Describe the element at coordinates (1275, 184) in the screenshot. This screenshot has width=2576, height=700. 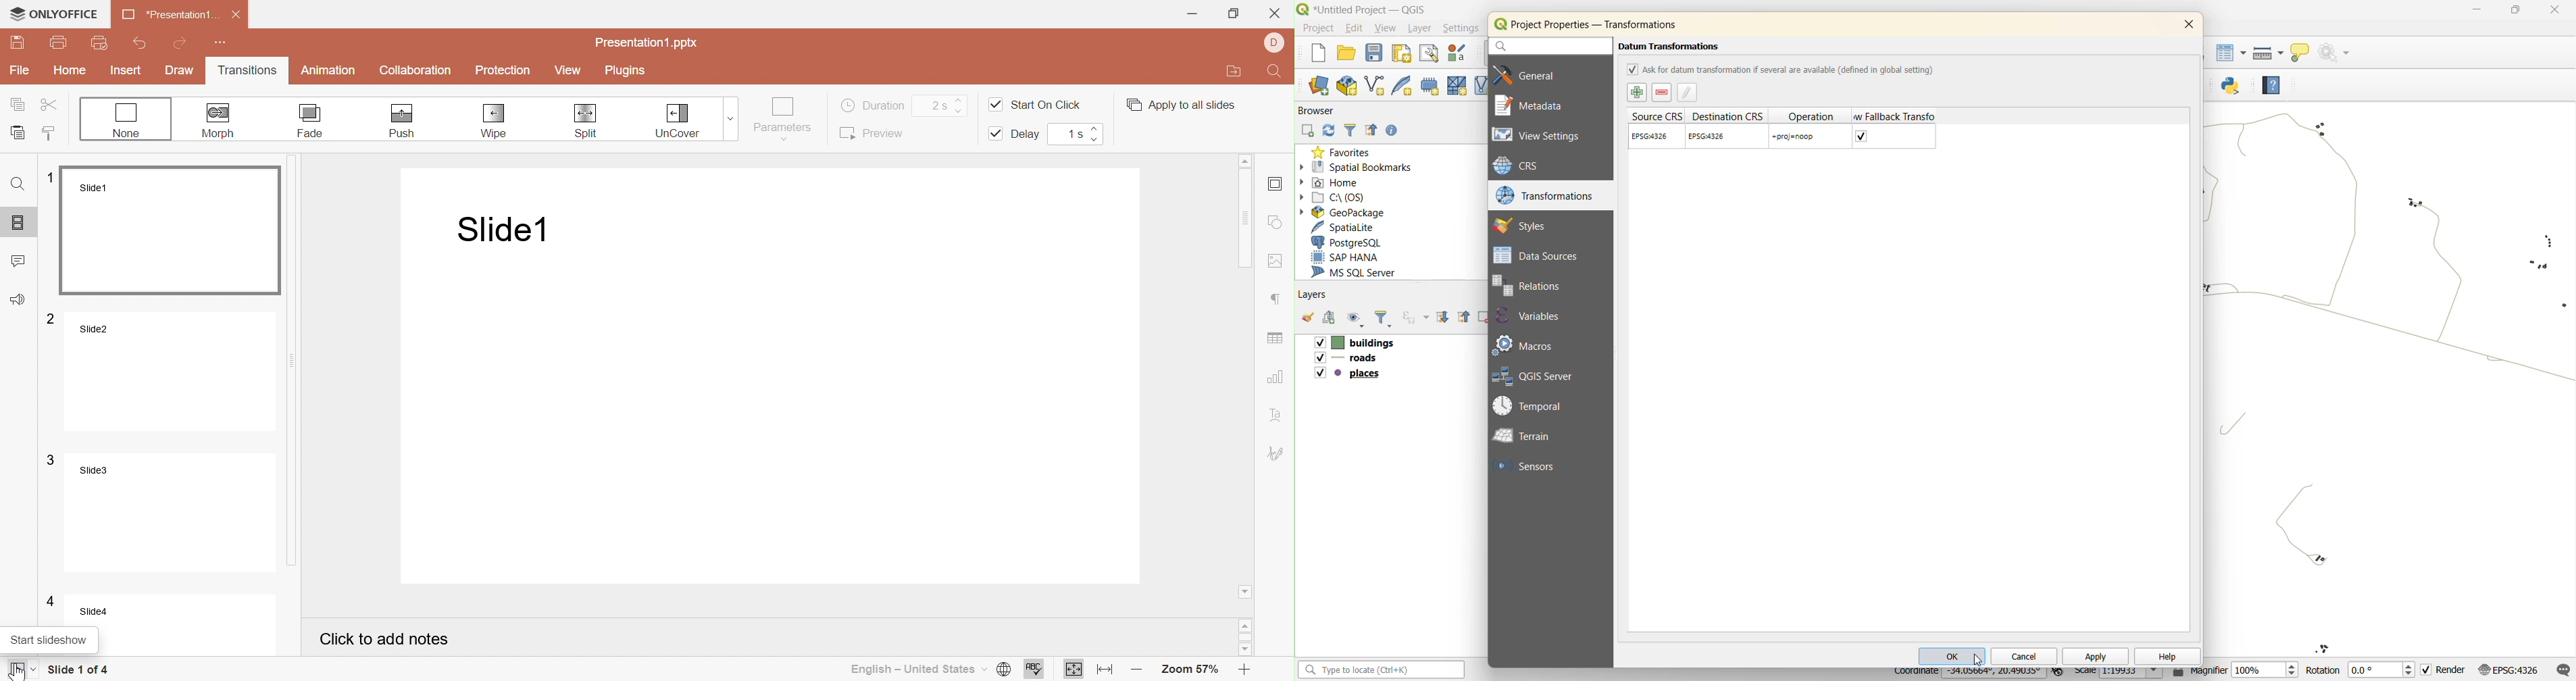
I see `Slide settings` at that location.